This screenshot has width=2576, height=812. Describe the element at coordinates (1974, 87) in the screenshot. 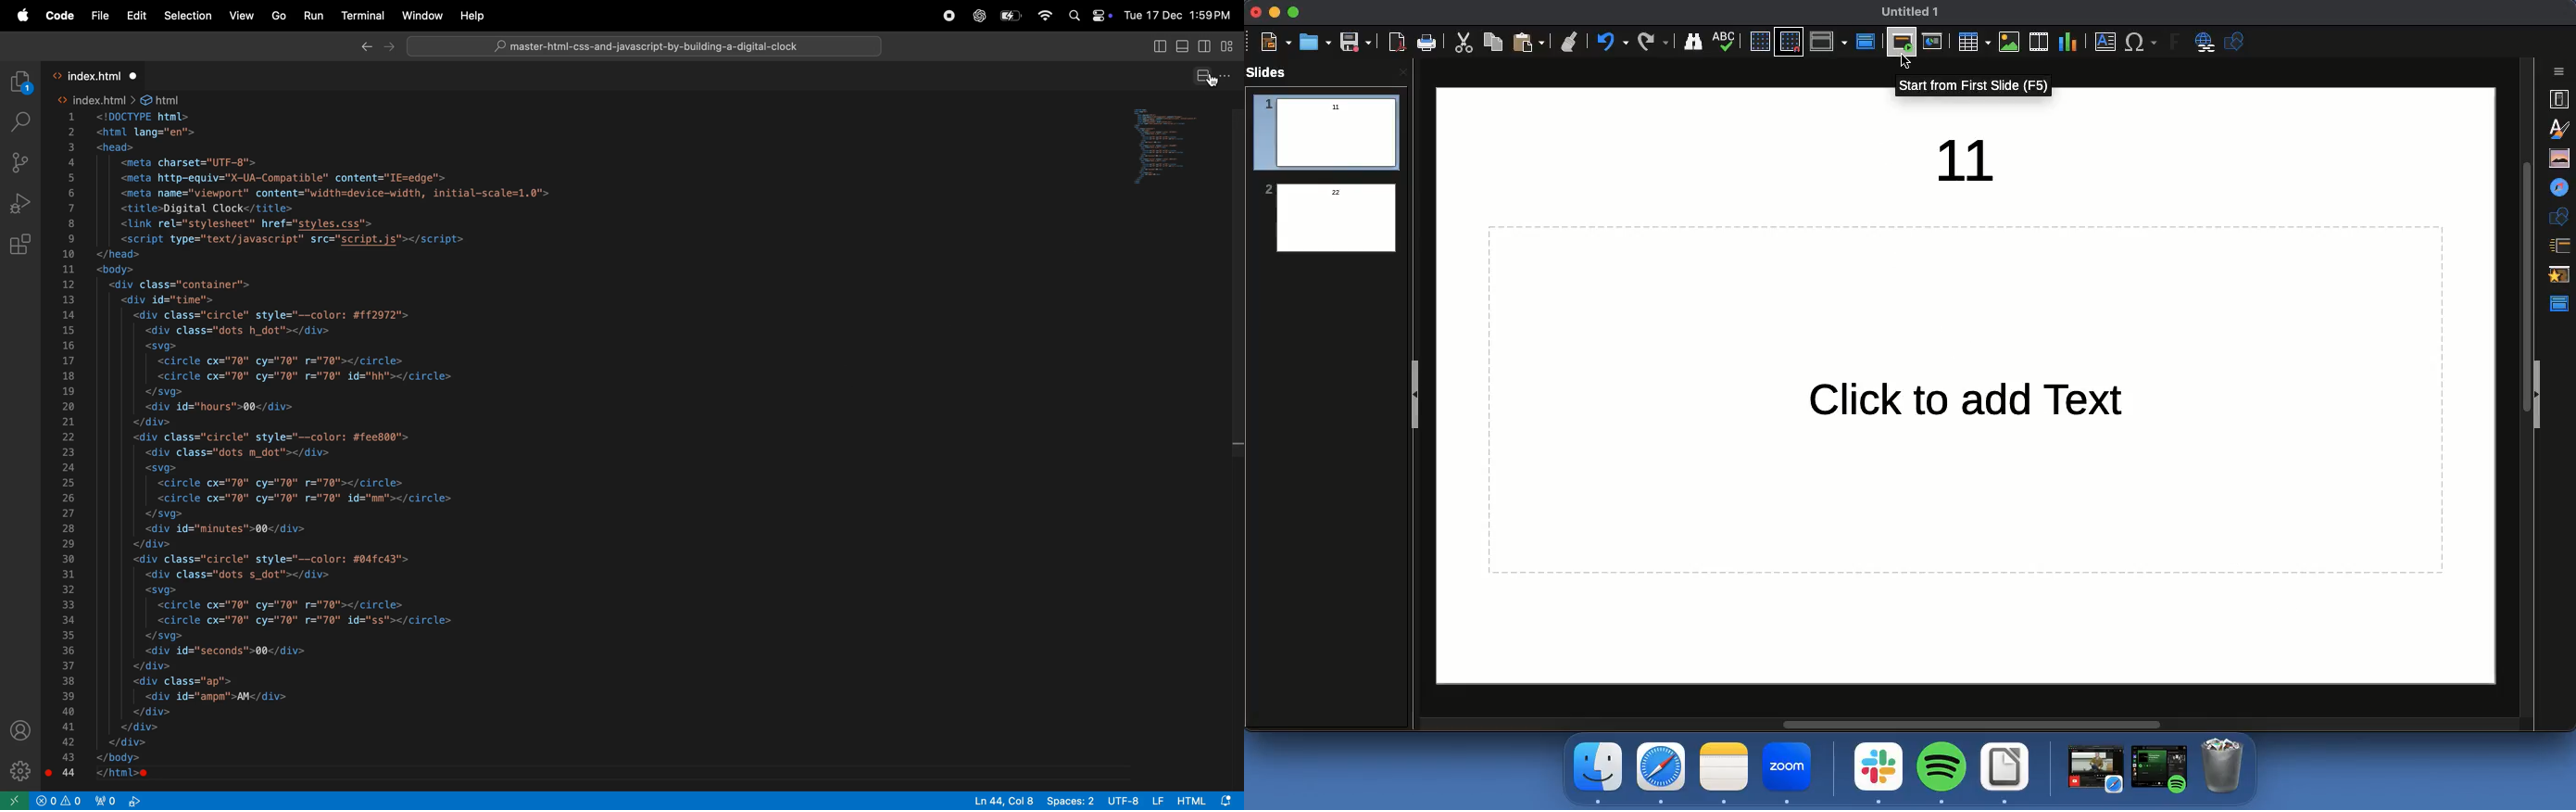

I see `Start from first slide` at that location.